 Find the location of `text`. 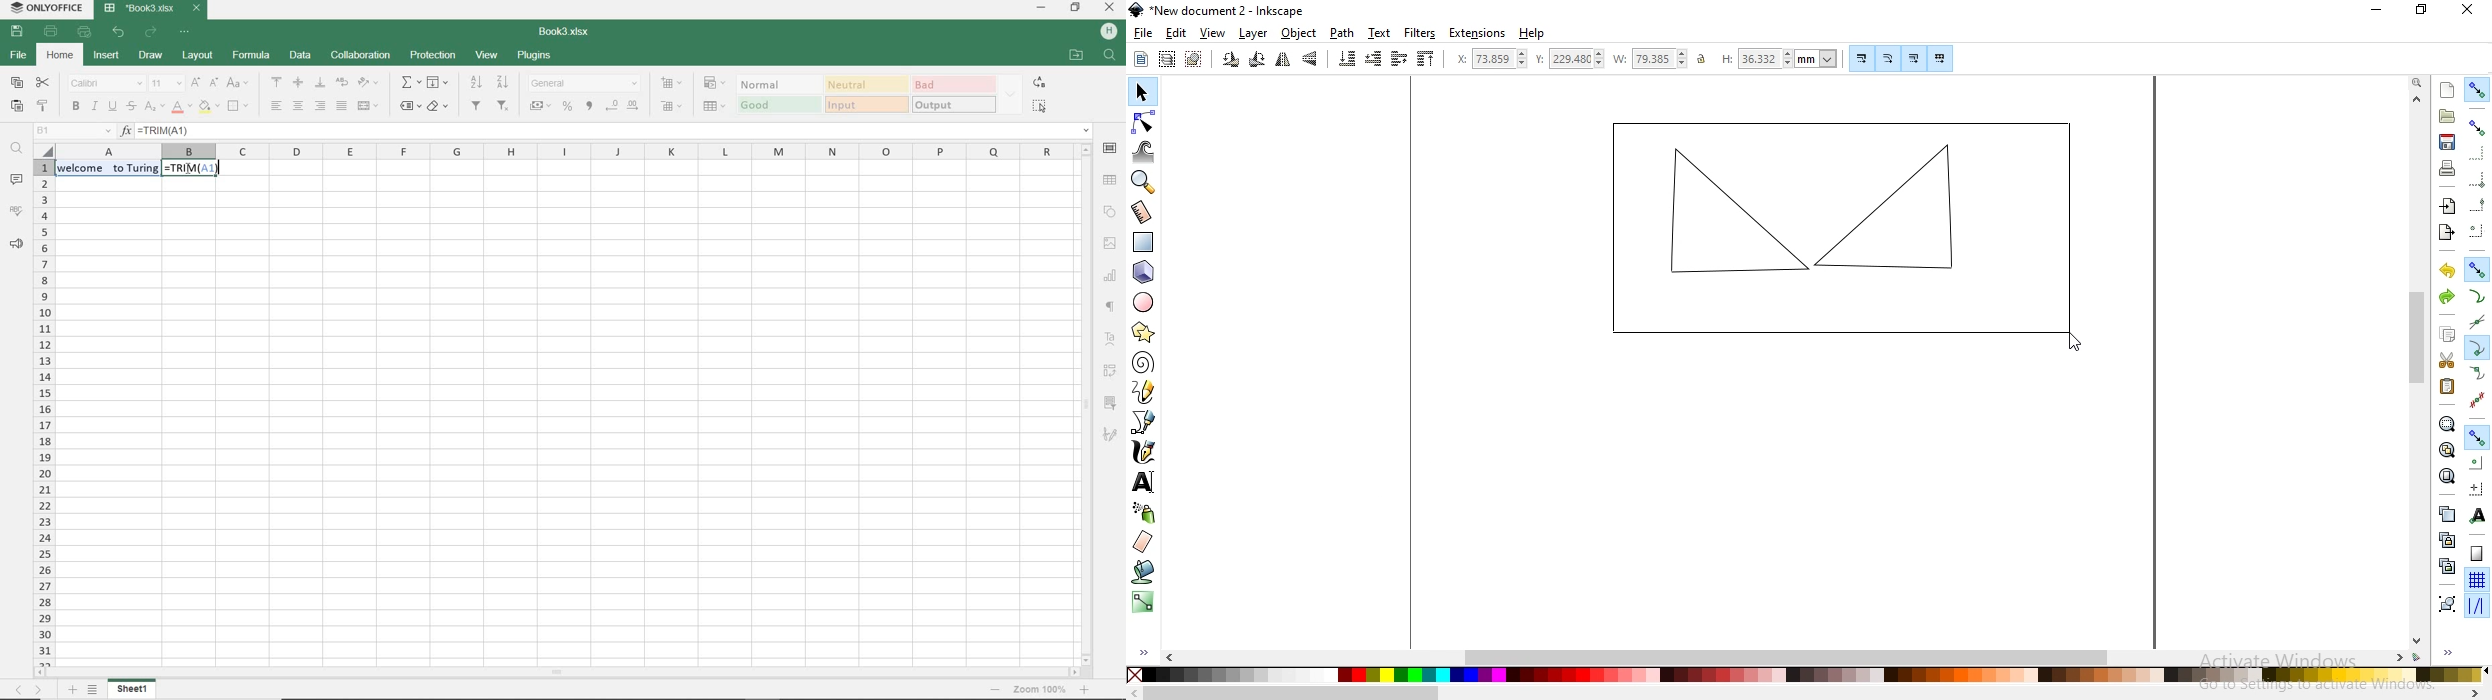

text is located at coordinates (1380, 33).